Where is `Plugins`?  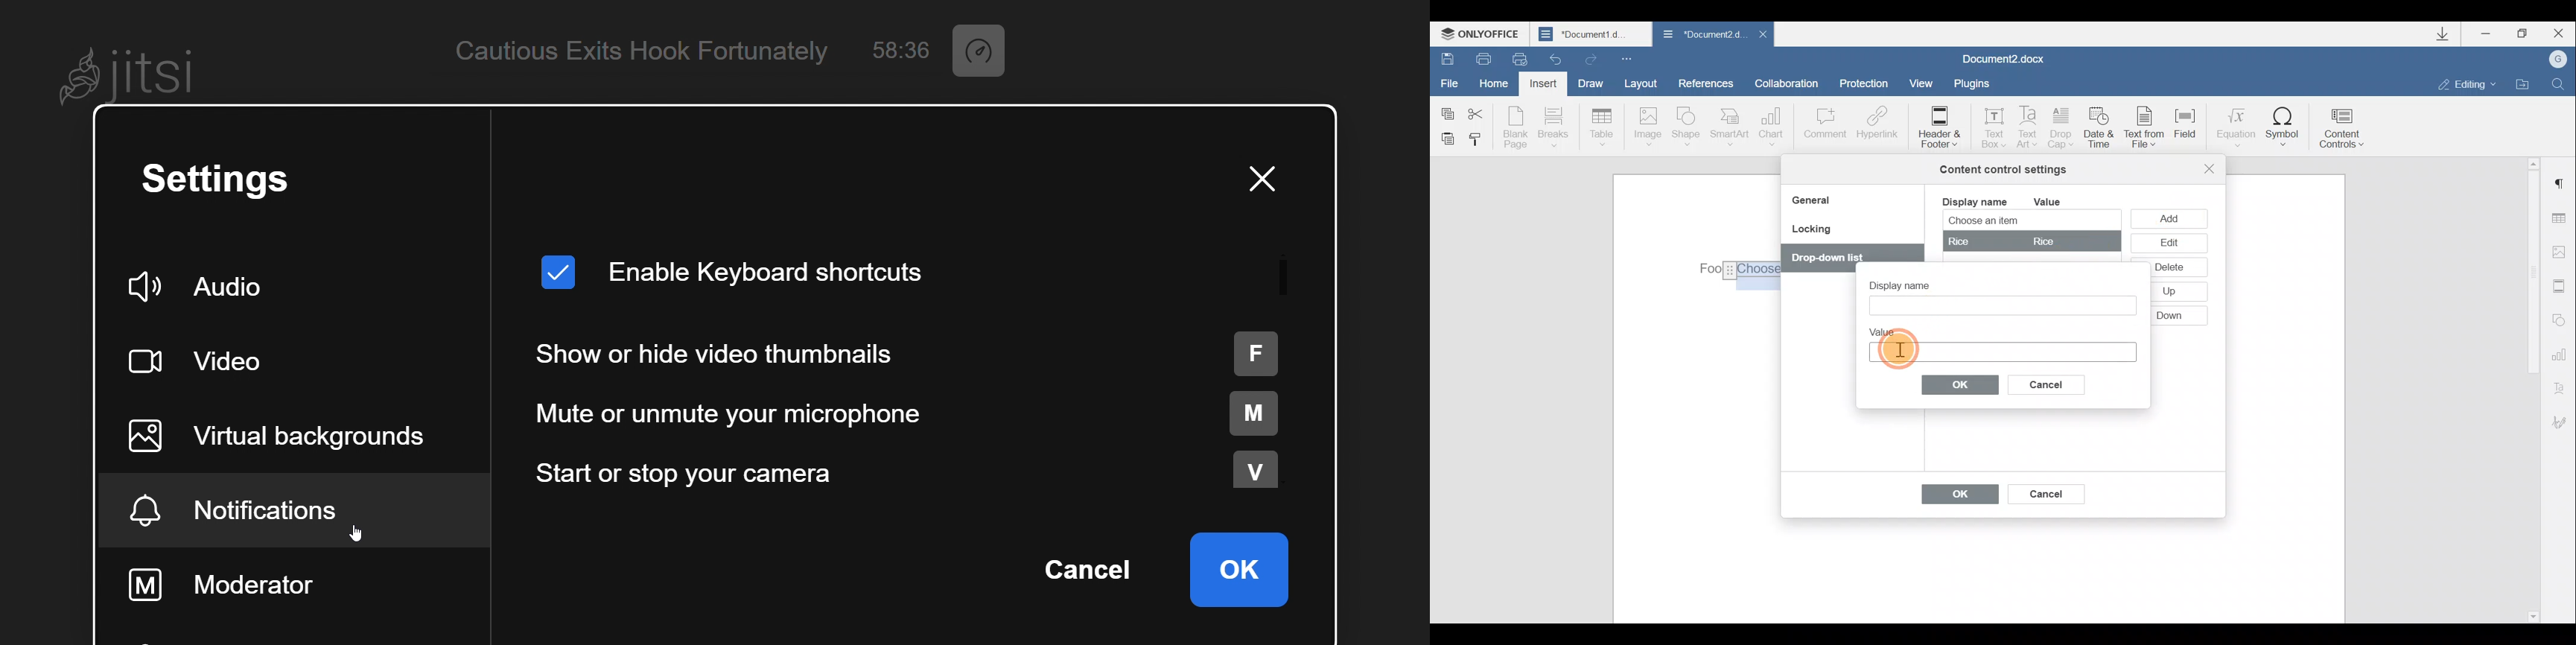
Plugins is located at coordinates (1976, 84).